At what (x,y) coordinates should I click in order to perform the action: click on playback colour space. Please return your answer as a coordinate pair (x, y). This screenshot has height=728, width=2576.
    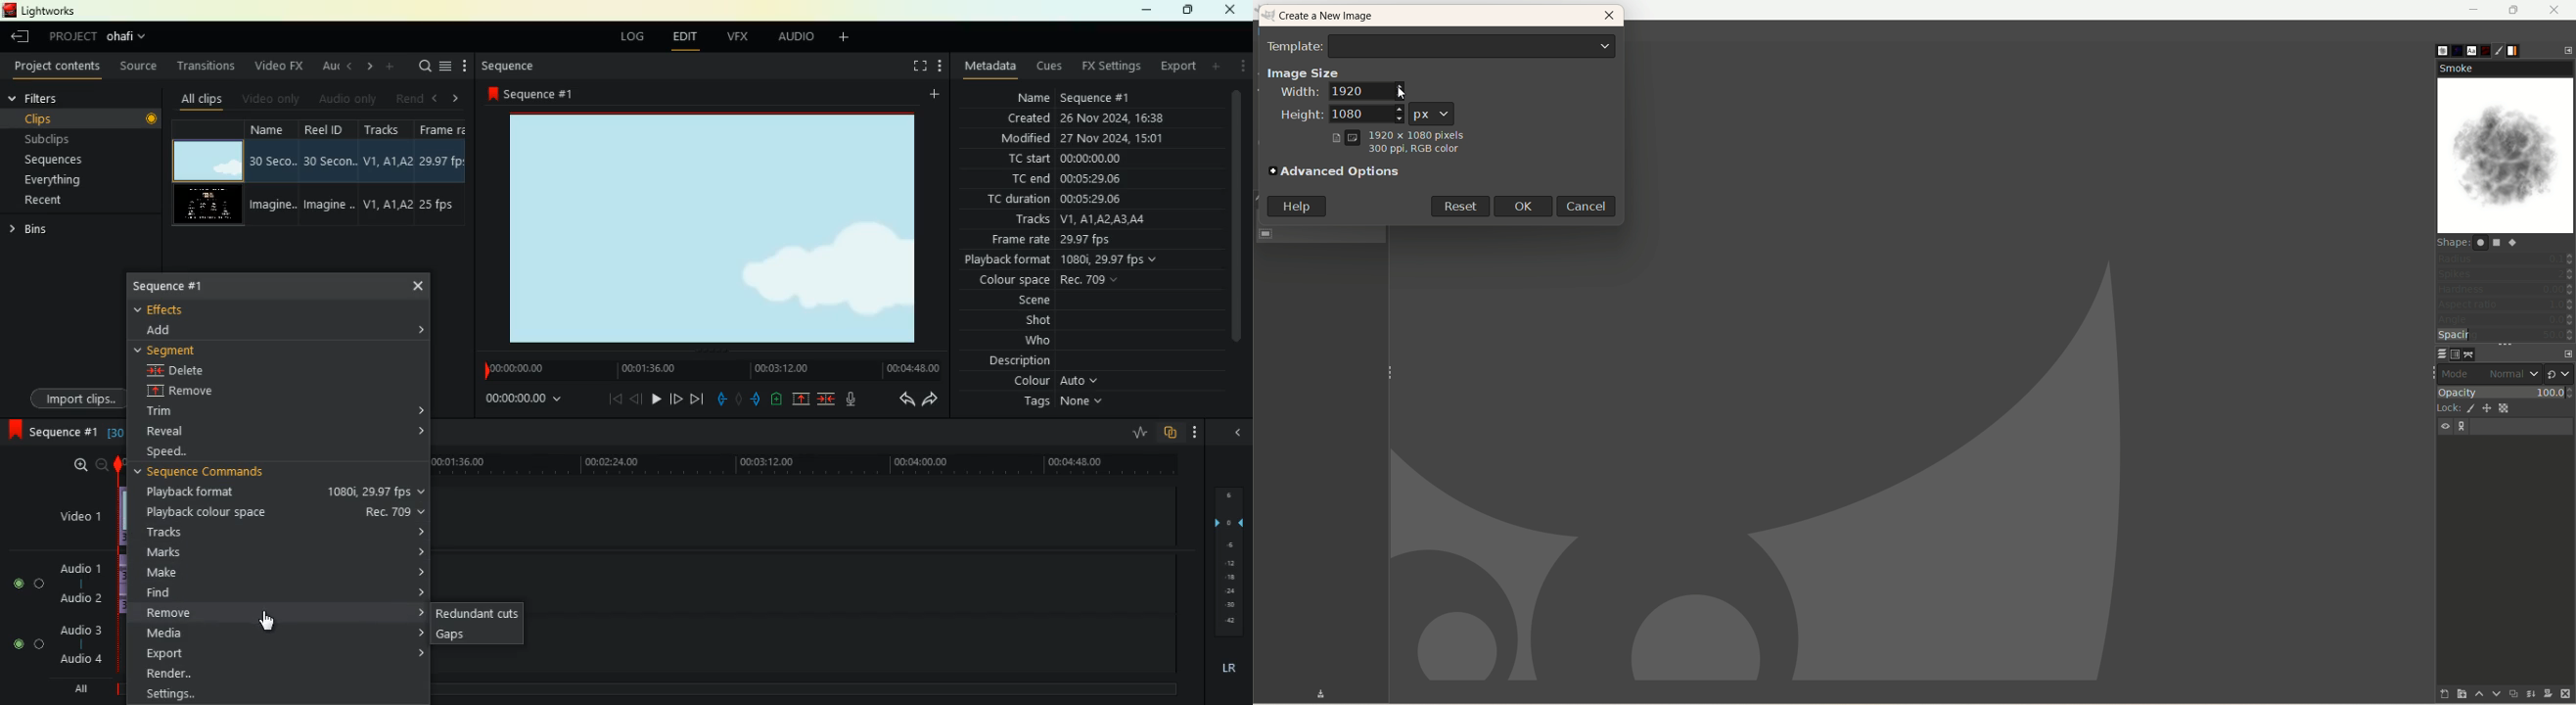
    Looking at the image, I should click on (282, 512).